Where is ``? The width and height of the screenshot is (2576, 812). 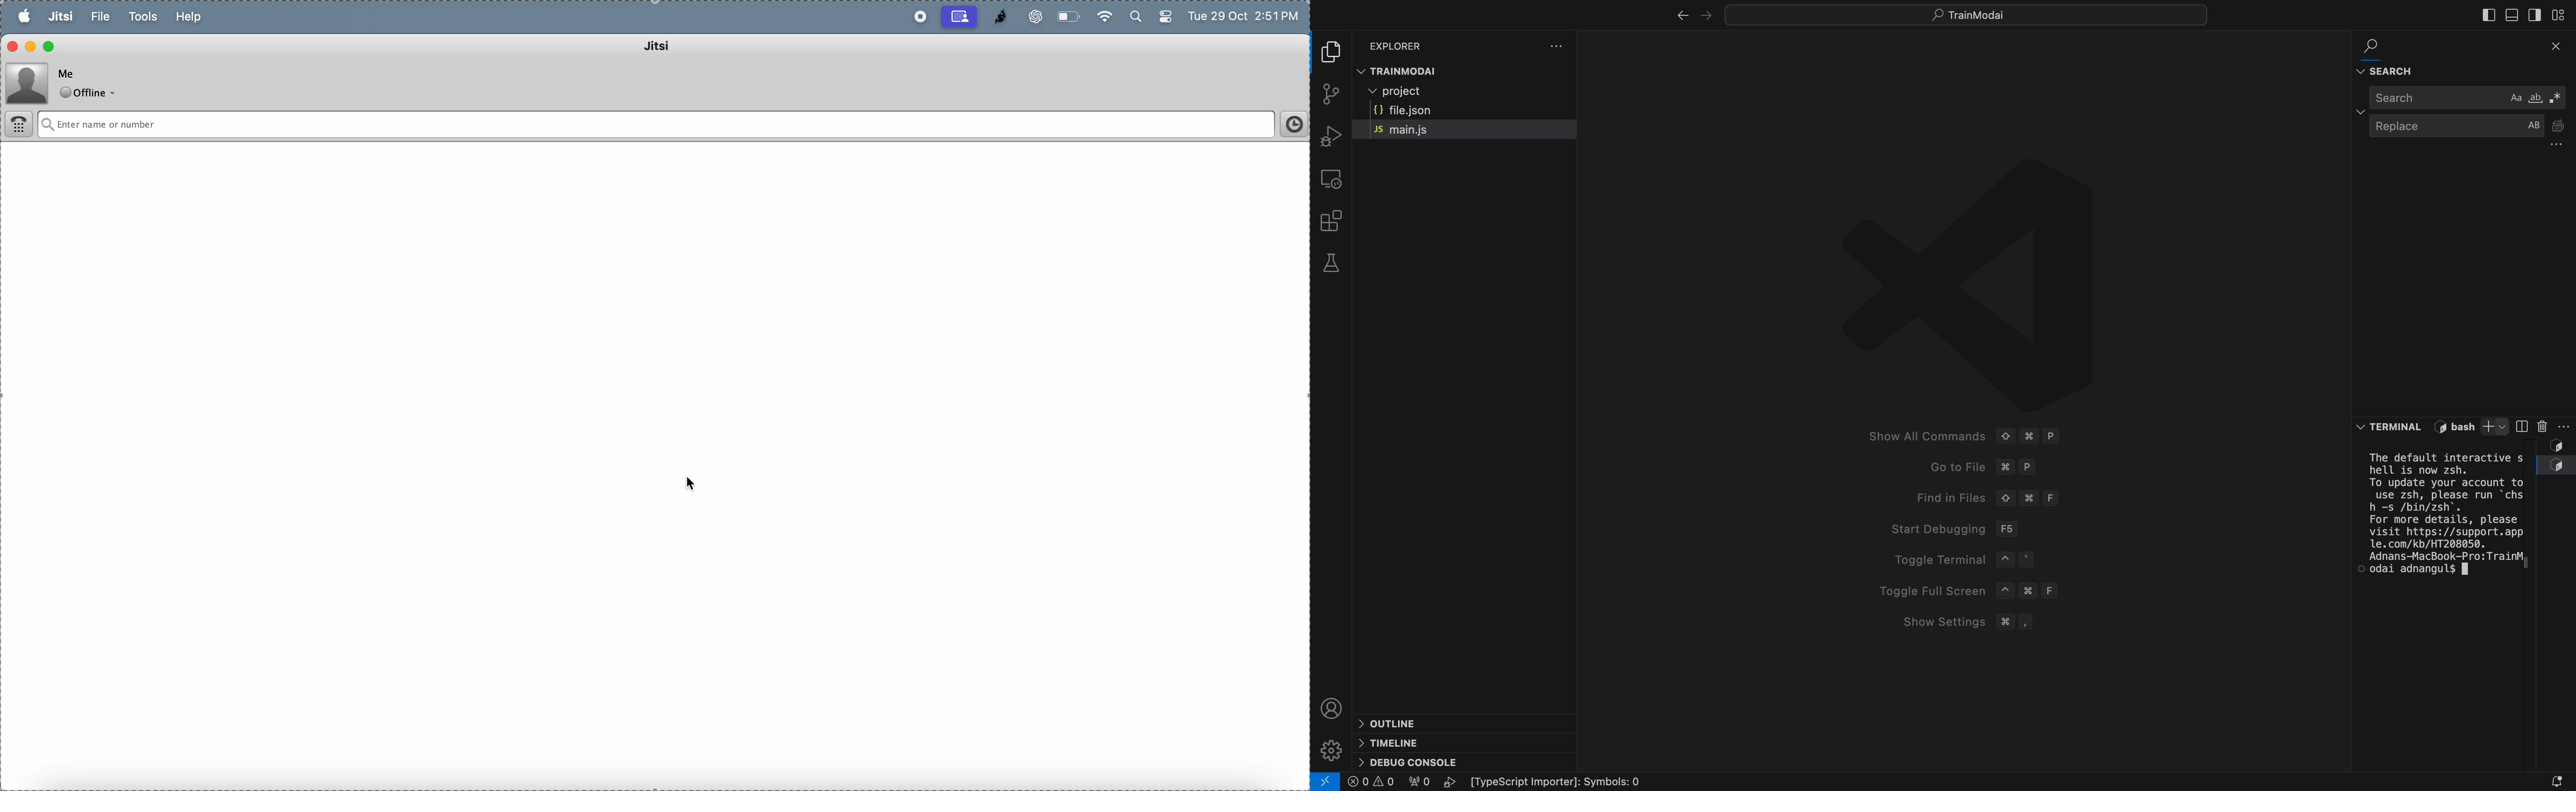  is located at coordinates (2553, 444).